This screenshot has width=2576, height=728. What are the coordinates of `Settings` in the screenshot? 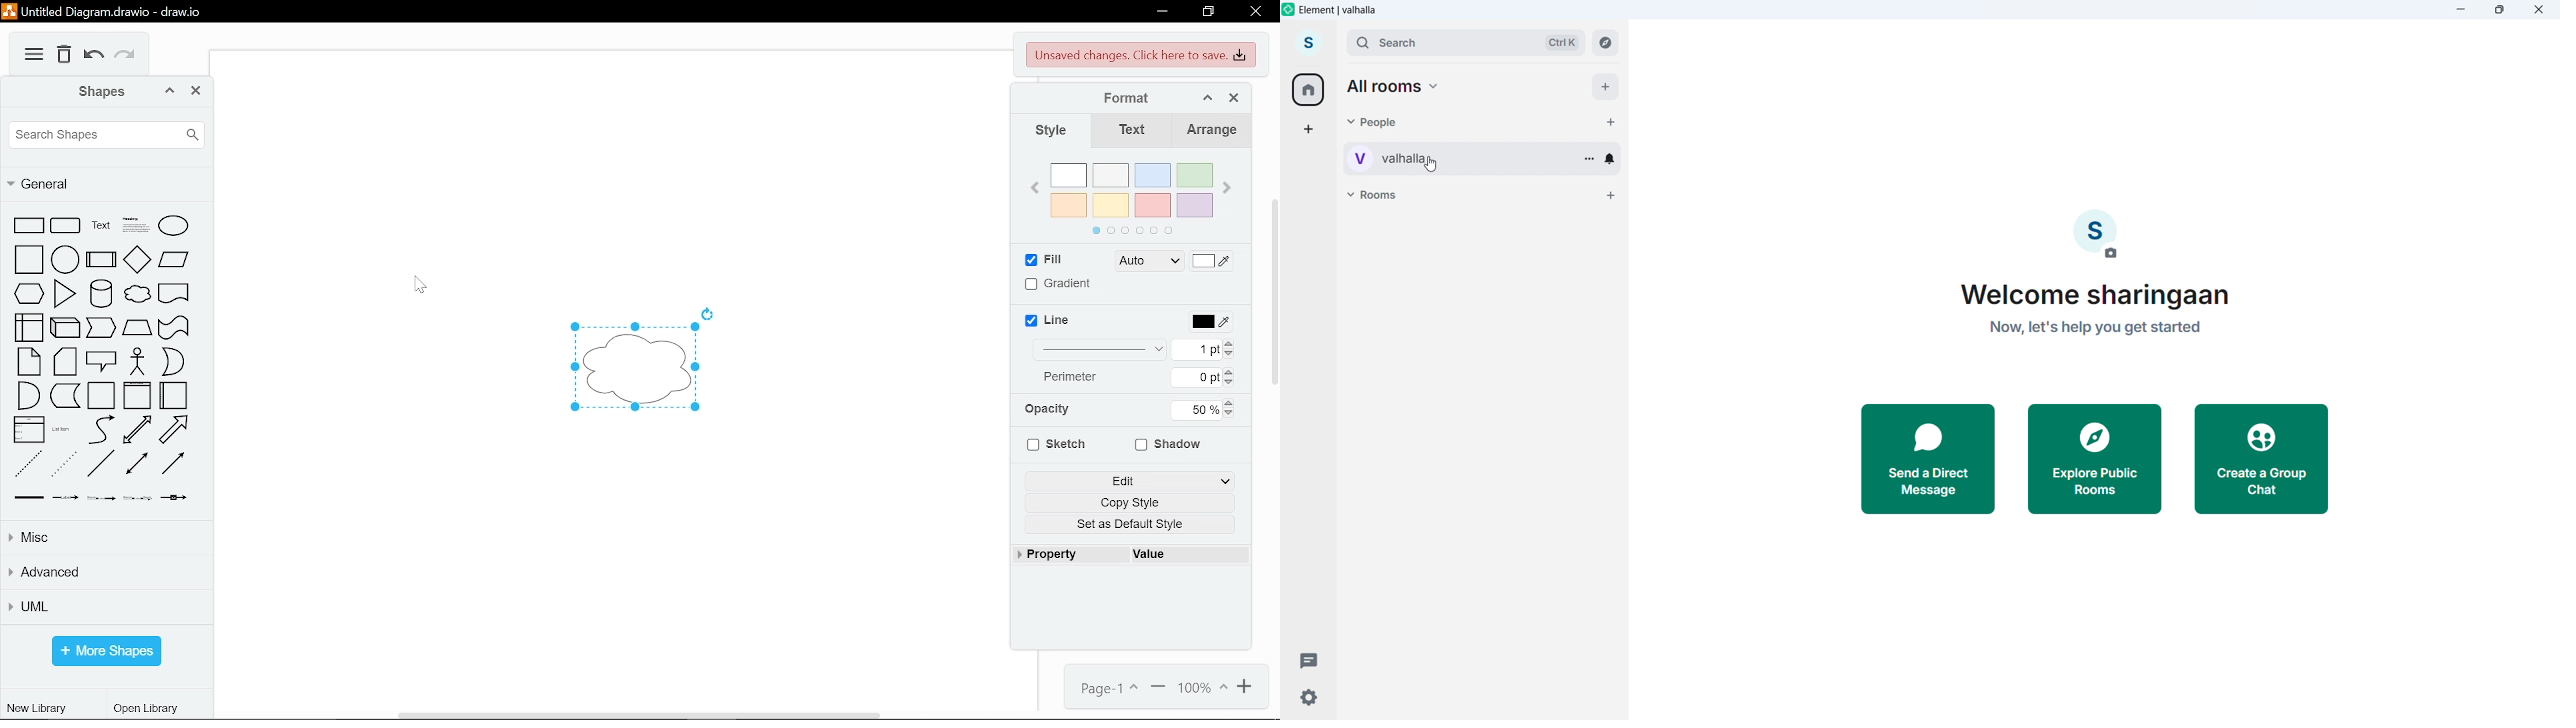 It's located at (1305, 701).